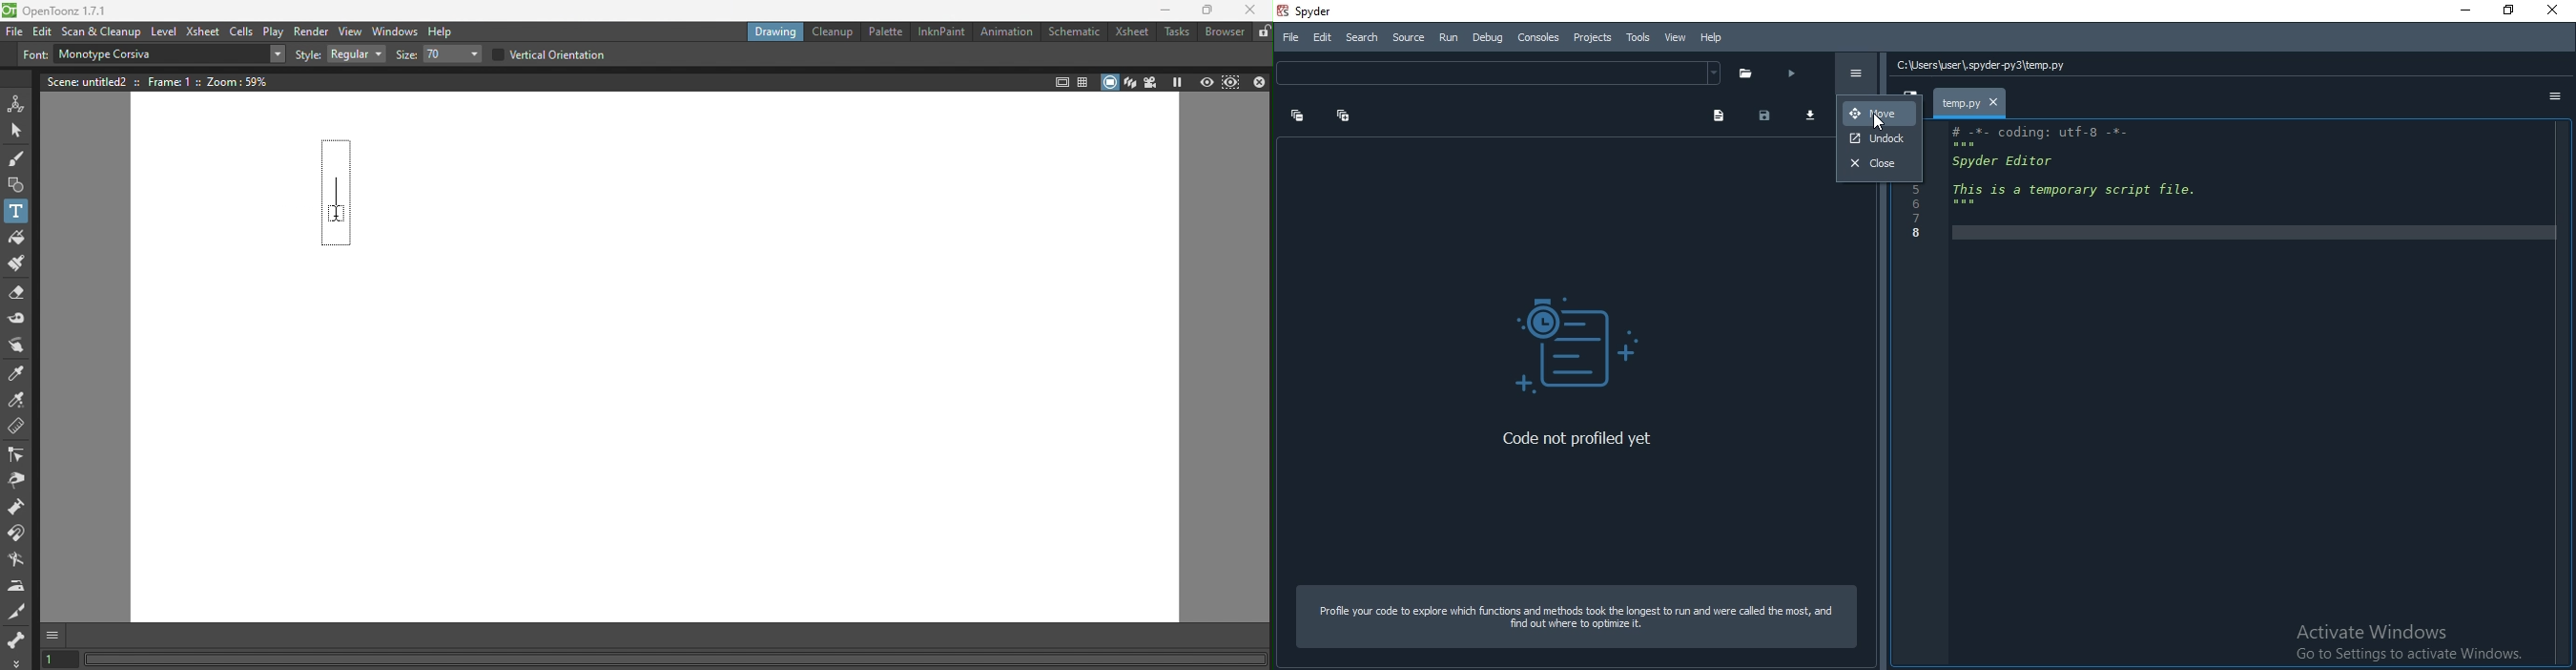 Image resolution: width=2576 pixels, height=672 pixels. I want to click on # -*- coding: utf-8 -*-
spyder Editor
This is a temporary script file., so click(2091, 169).